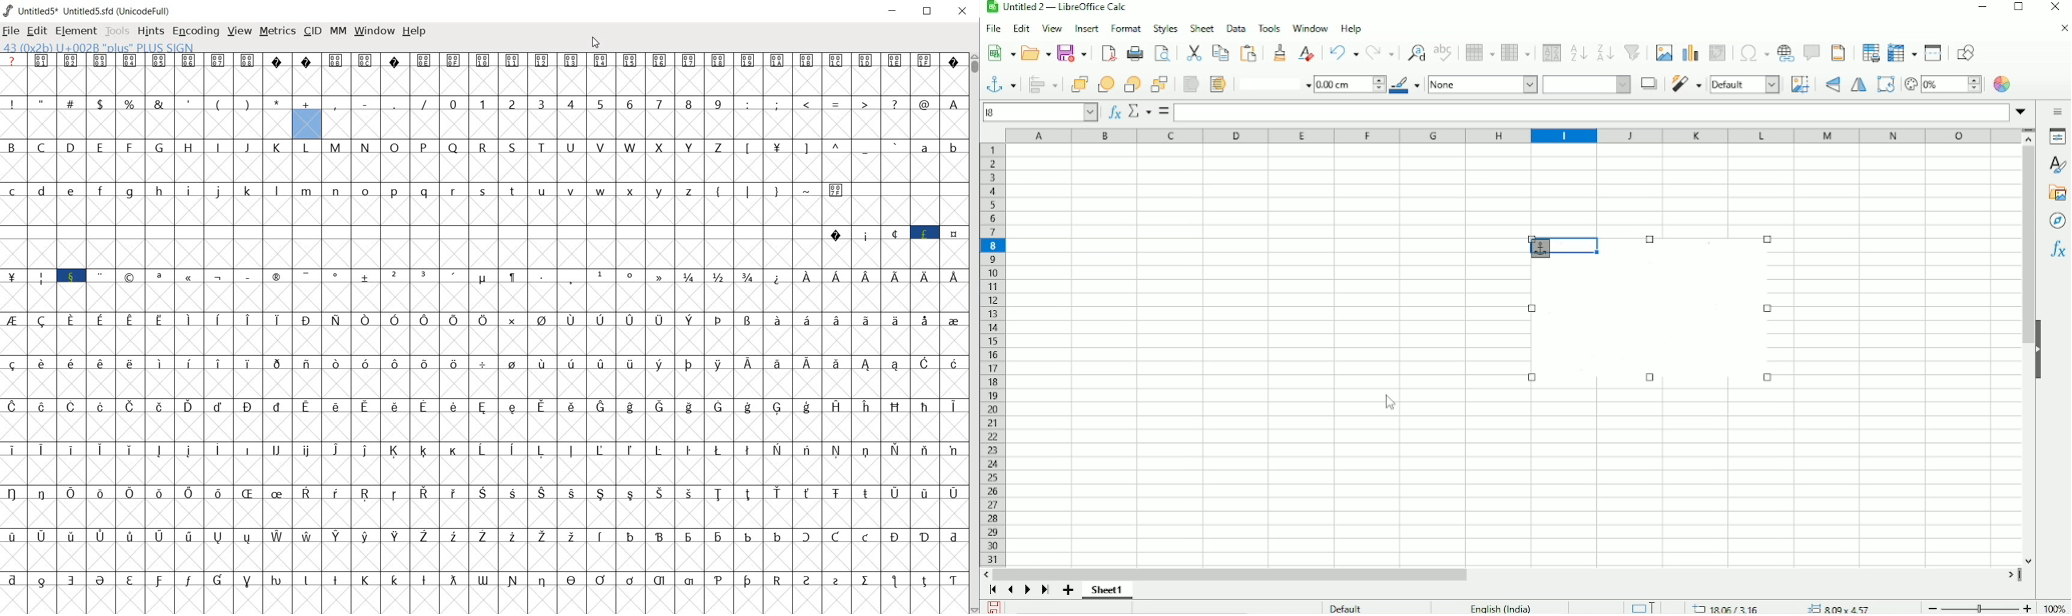 This screenshot has height=616, width=2072. I want to click on Format, so click(1125, 28).